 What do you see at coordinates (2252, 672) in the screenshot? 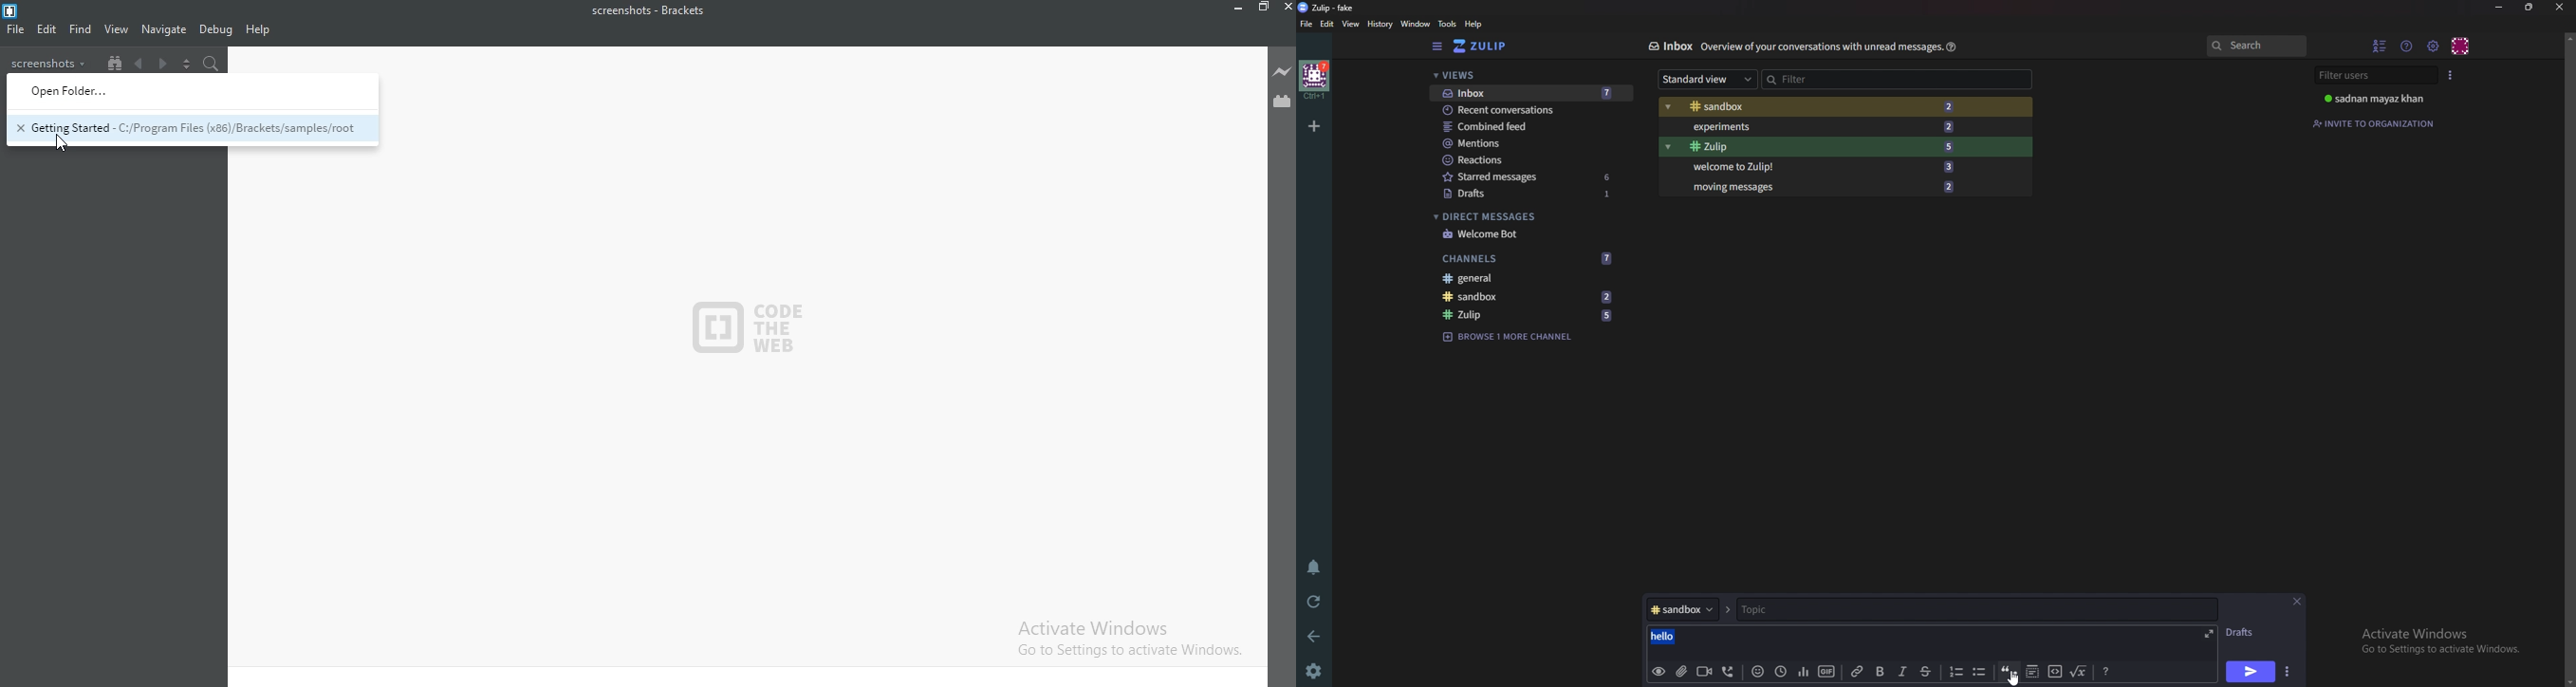
I see `send` at bounding box center [2252, 672].